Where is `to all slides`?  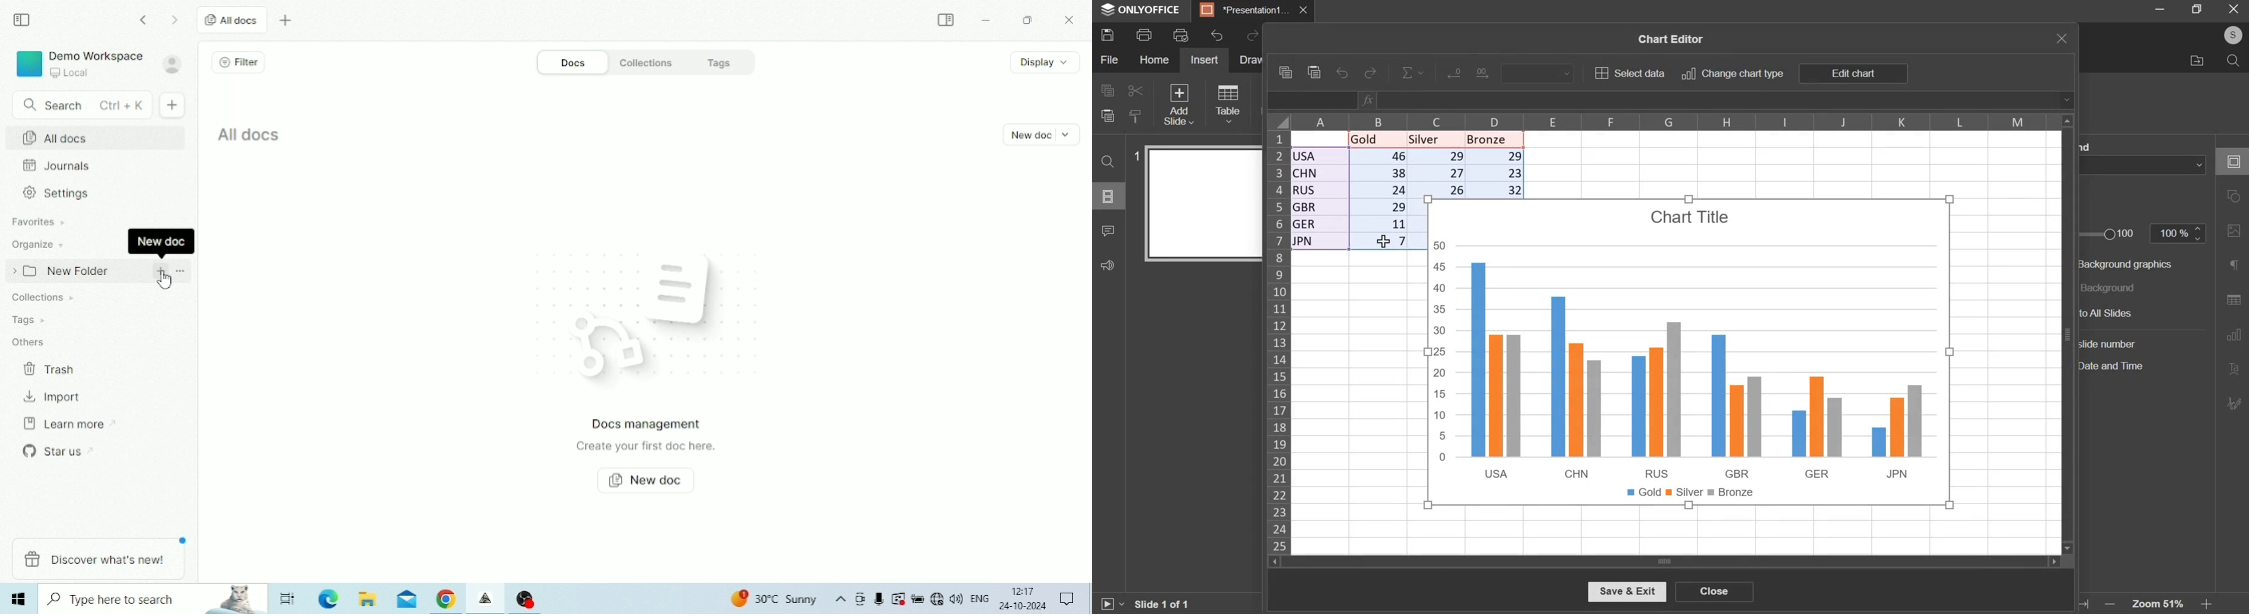
to all slides is located at coordinates (2127, 313).